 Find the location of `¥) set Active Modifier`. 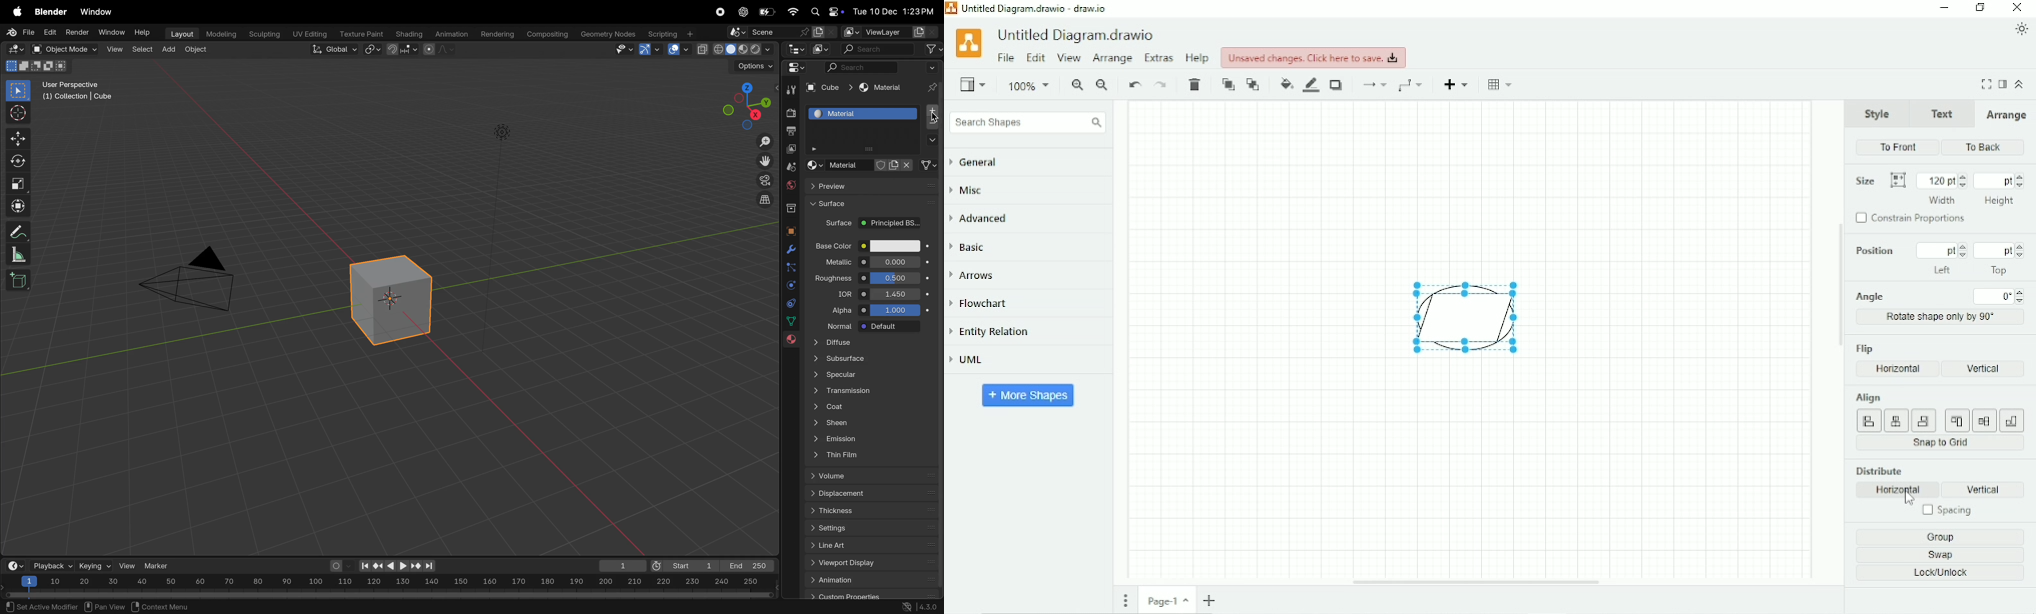

¥) set Active Modifier is located at coordinates (37, 606).